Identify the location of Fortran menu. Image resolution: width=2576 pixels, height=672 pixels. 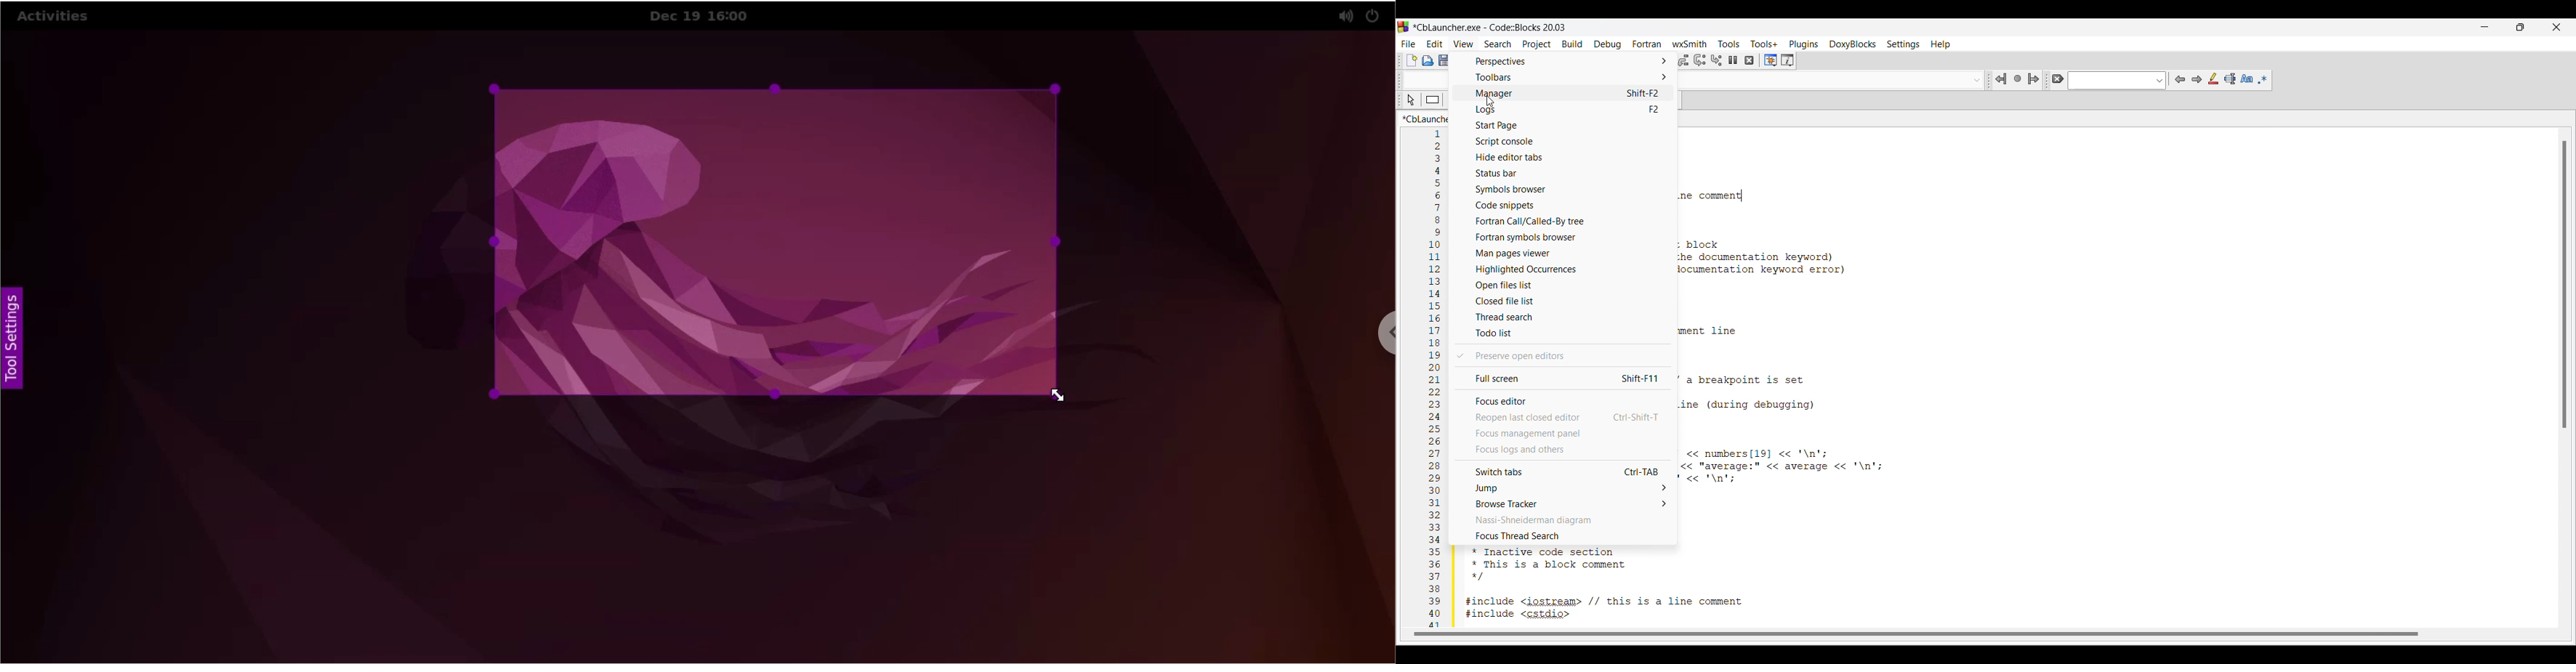
(1648, 44).